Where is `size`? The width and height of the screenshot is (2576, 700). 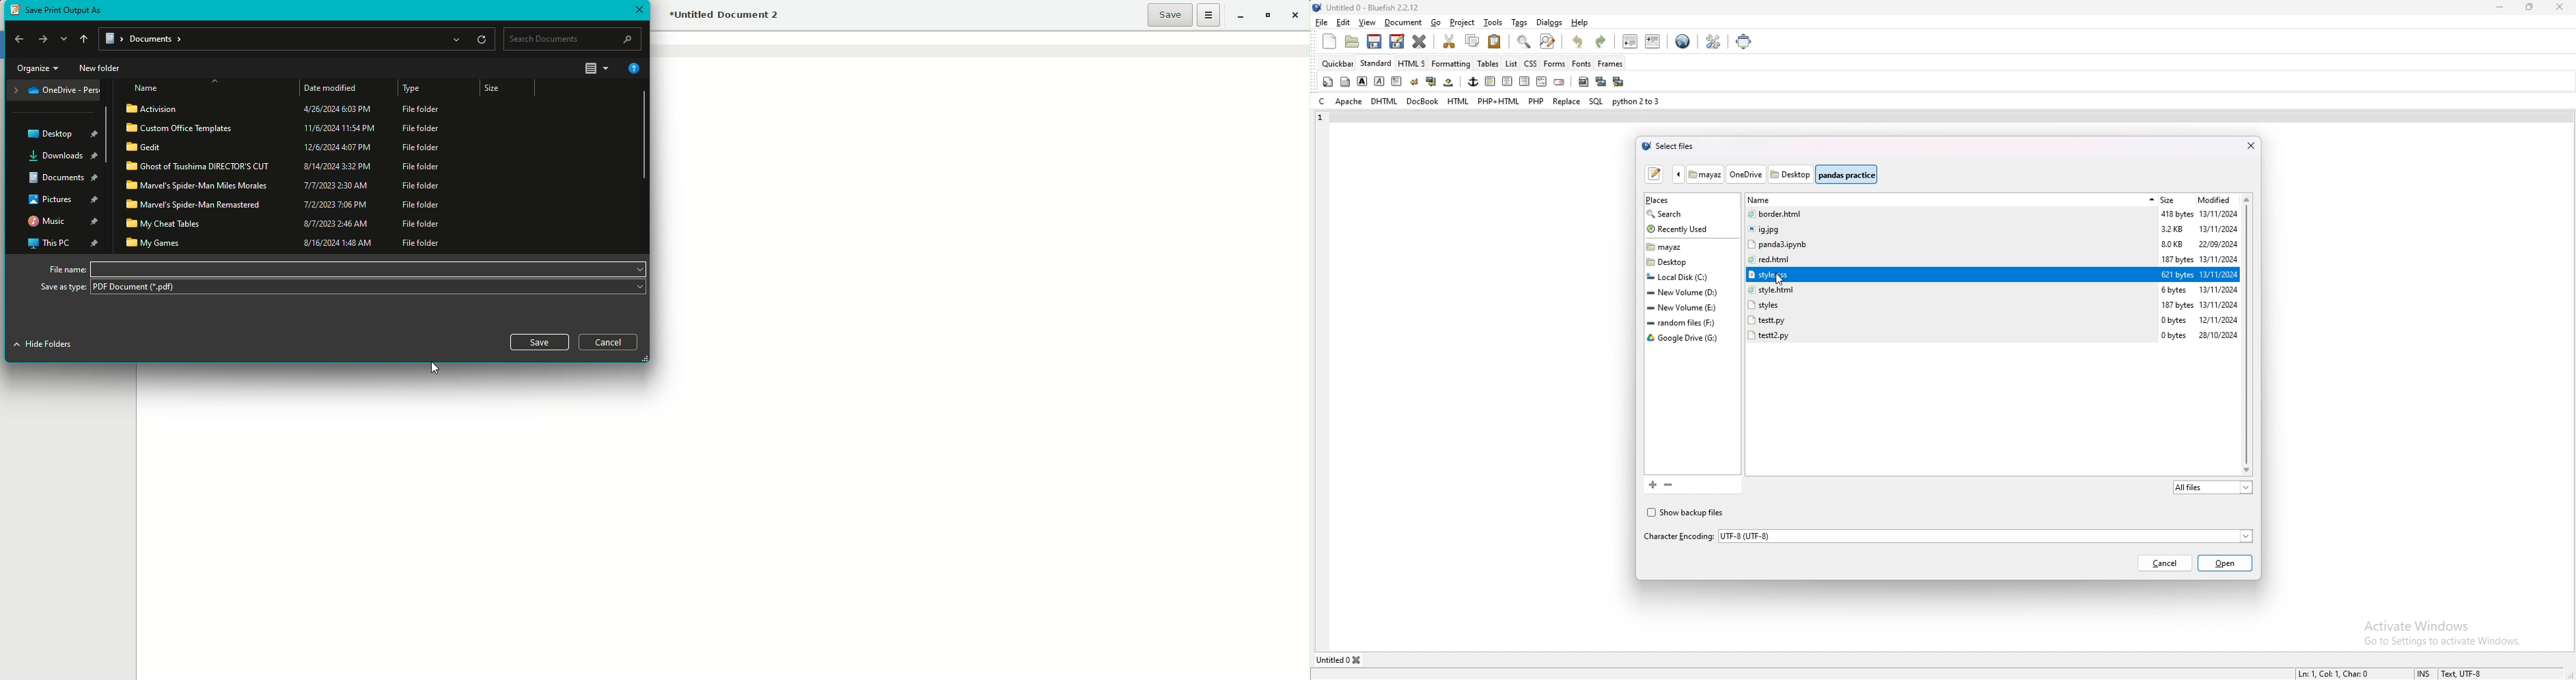
size is located at coordinates (2174, 198).